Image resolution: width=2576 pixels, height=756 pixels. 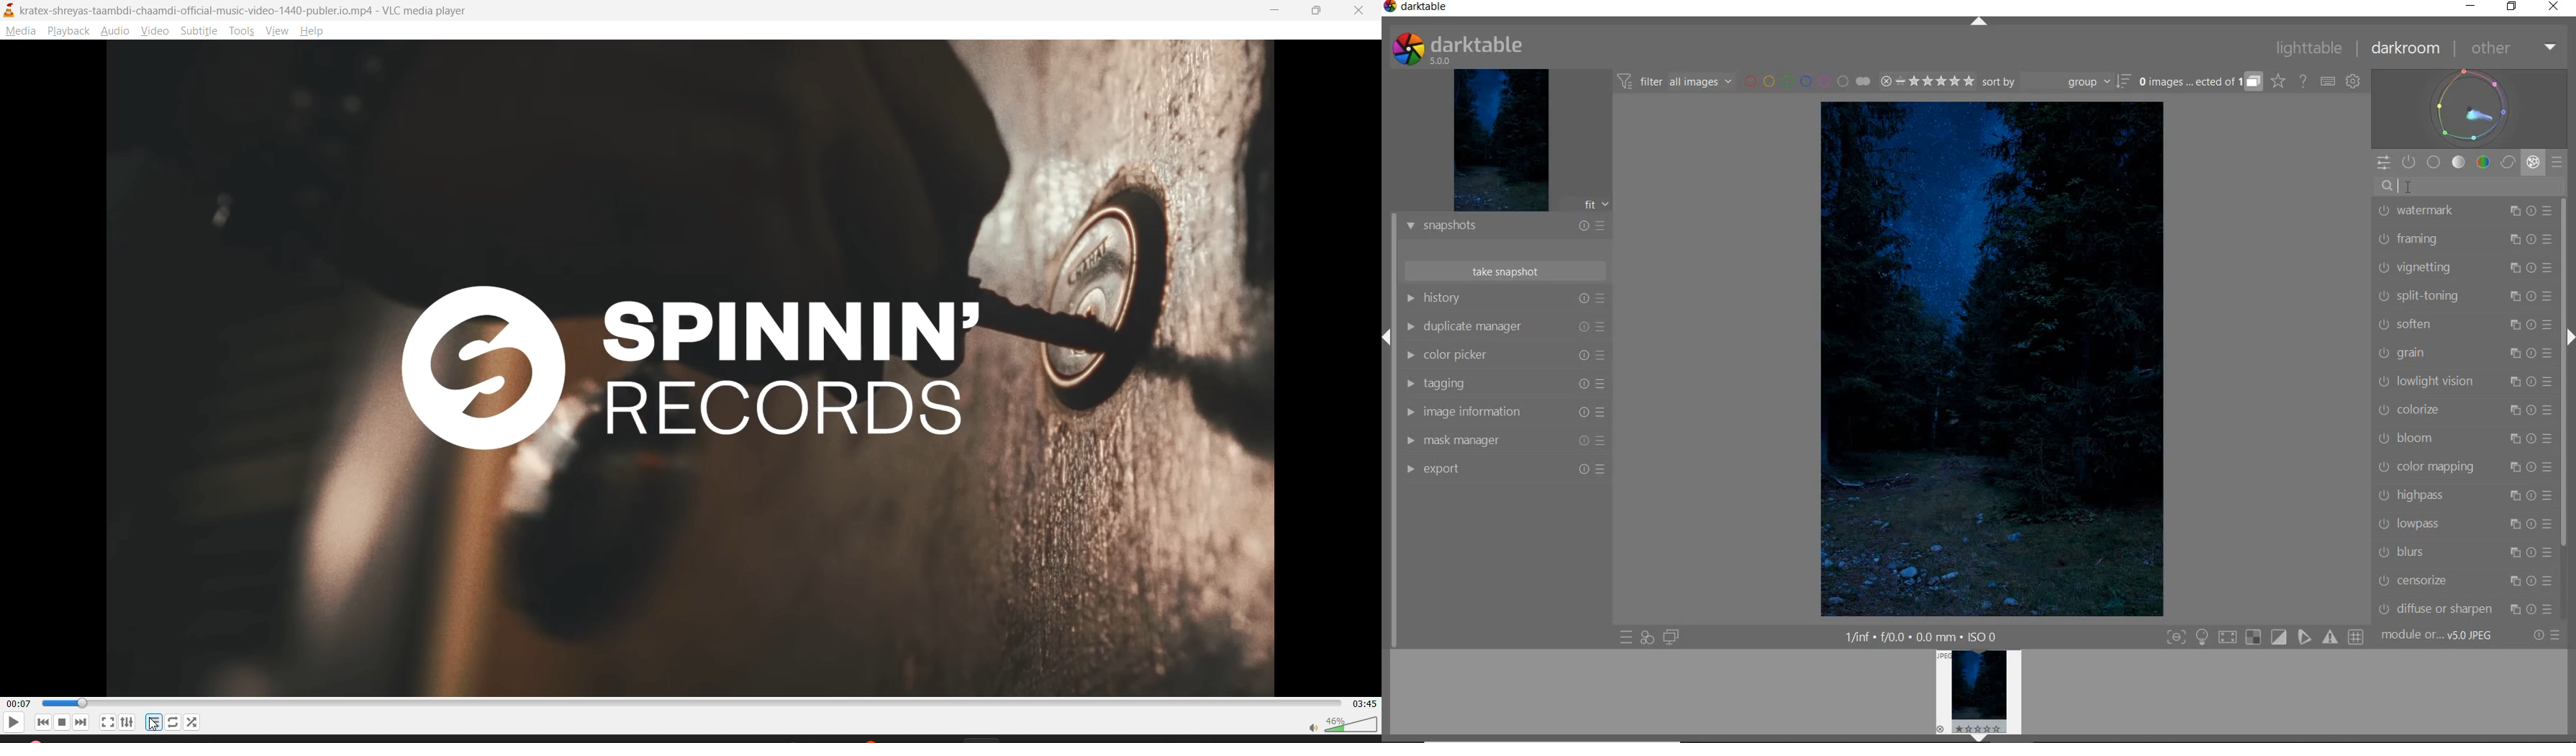 What do you see at coordinates (2464, 466) in the screenshot?
I see `COLOR AMPPING` at bounding box center [2464, 466].